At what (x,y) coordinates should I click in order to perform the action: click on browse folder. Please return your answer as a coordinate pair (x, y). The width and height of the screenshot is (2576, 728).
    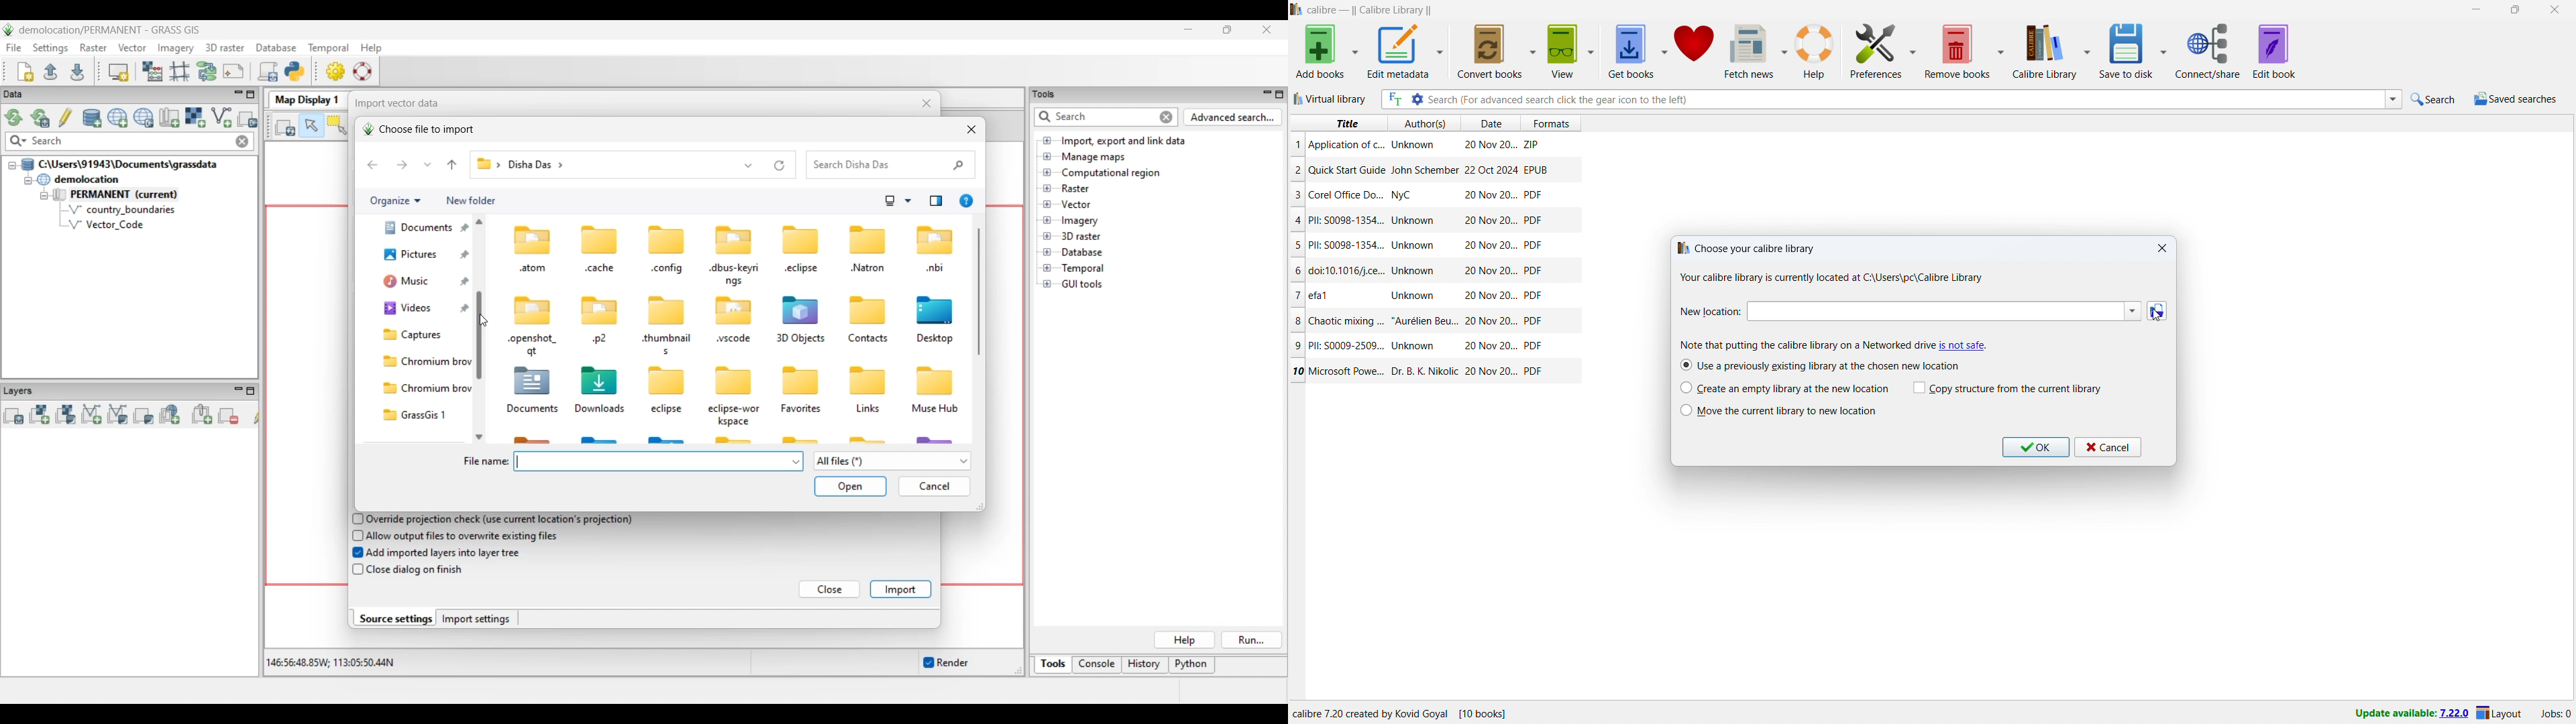
    Looking at the image, I should click on (2157, 311).